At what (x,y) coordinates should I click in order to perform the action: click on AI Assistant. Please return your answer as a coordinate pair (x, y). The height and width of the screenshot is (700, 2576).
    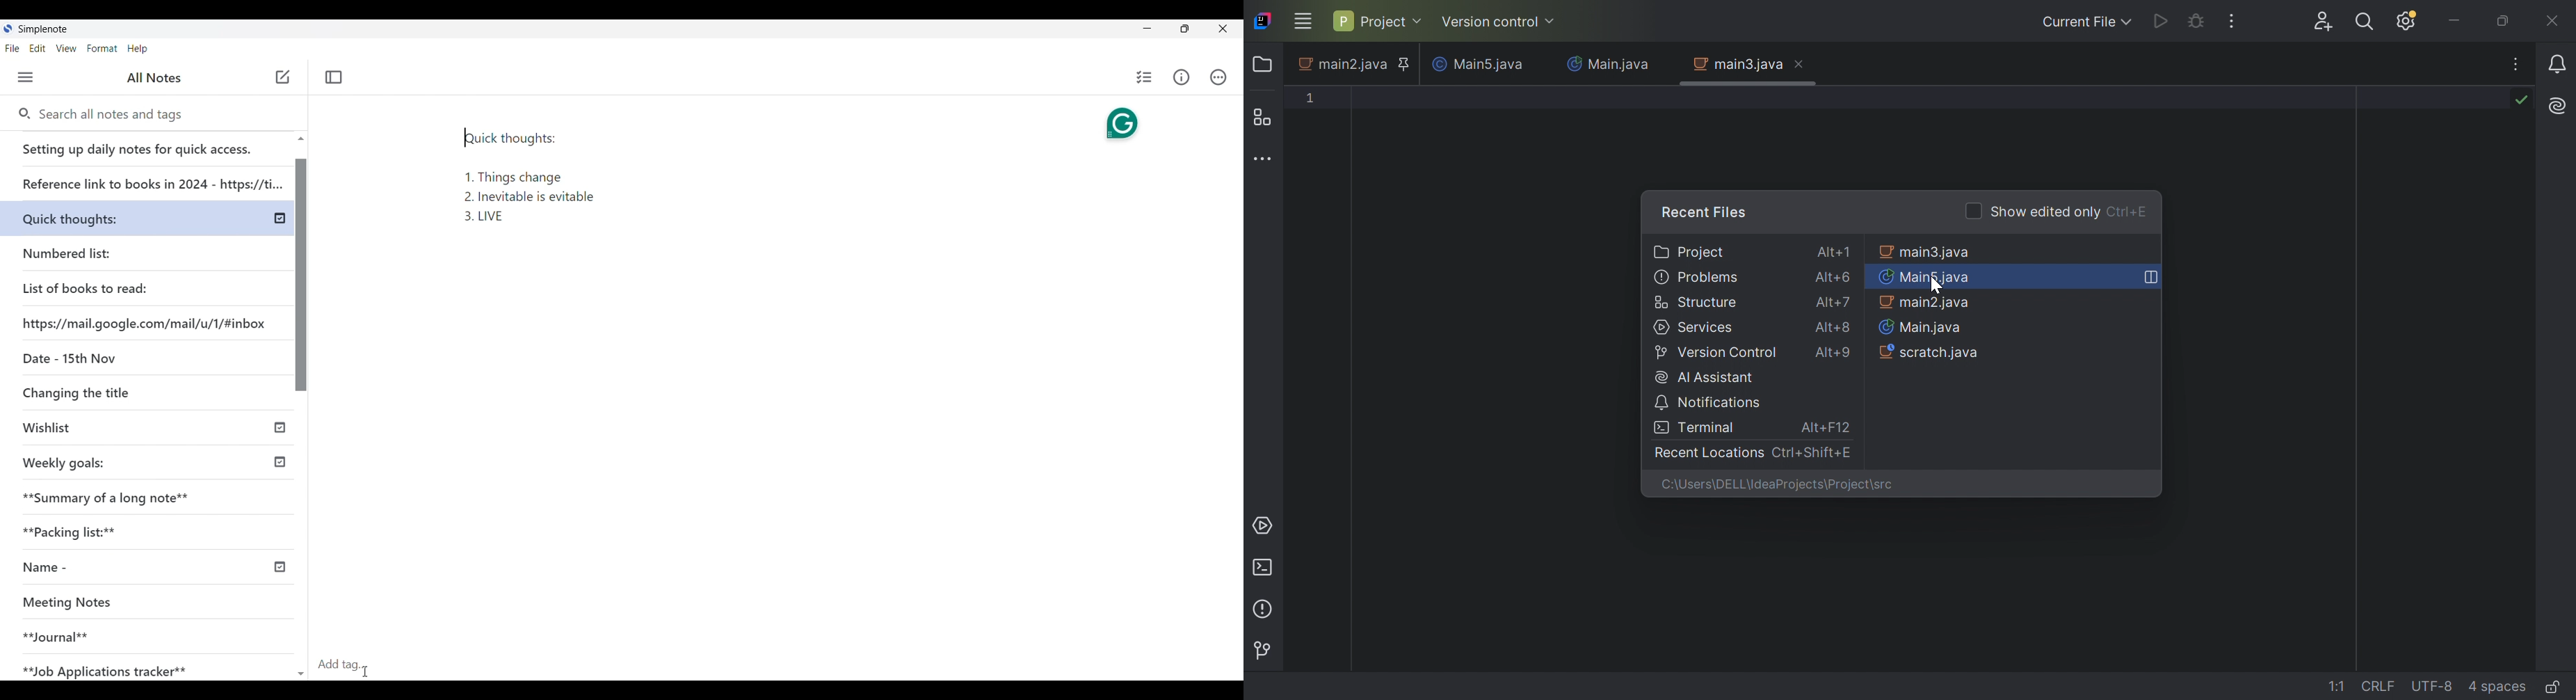
    Looking at the image, I should click on (2557, 107).